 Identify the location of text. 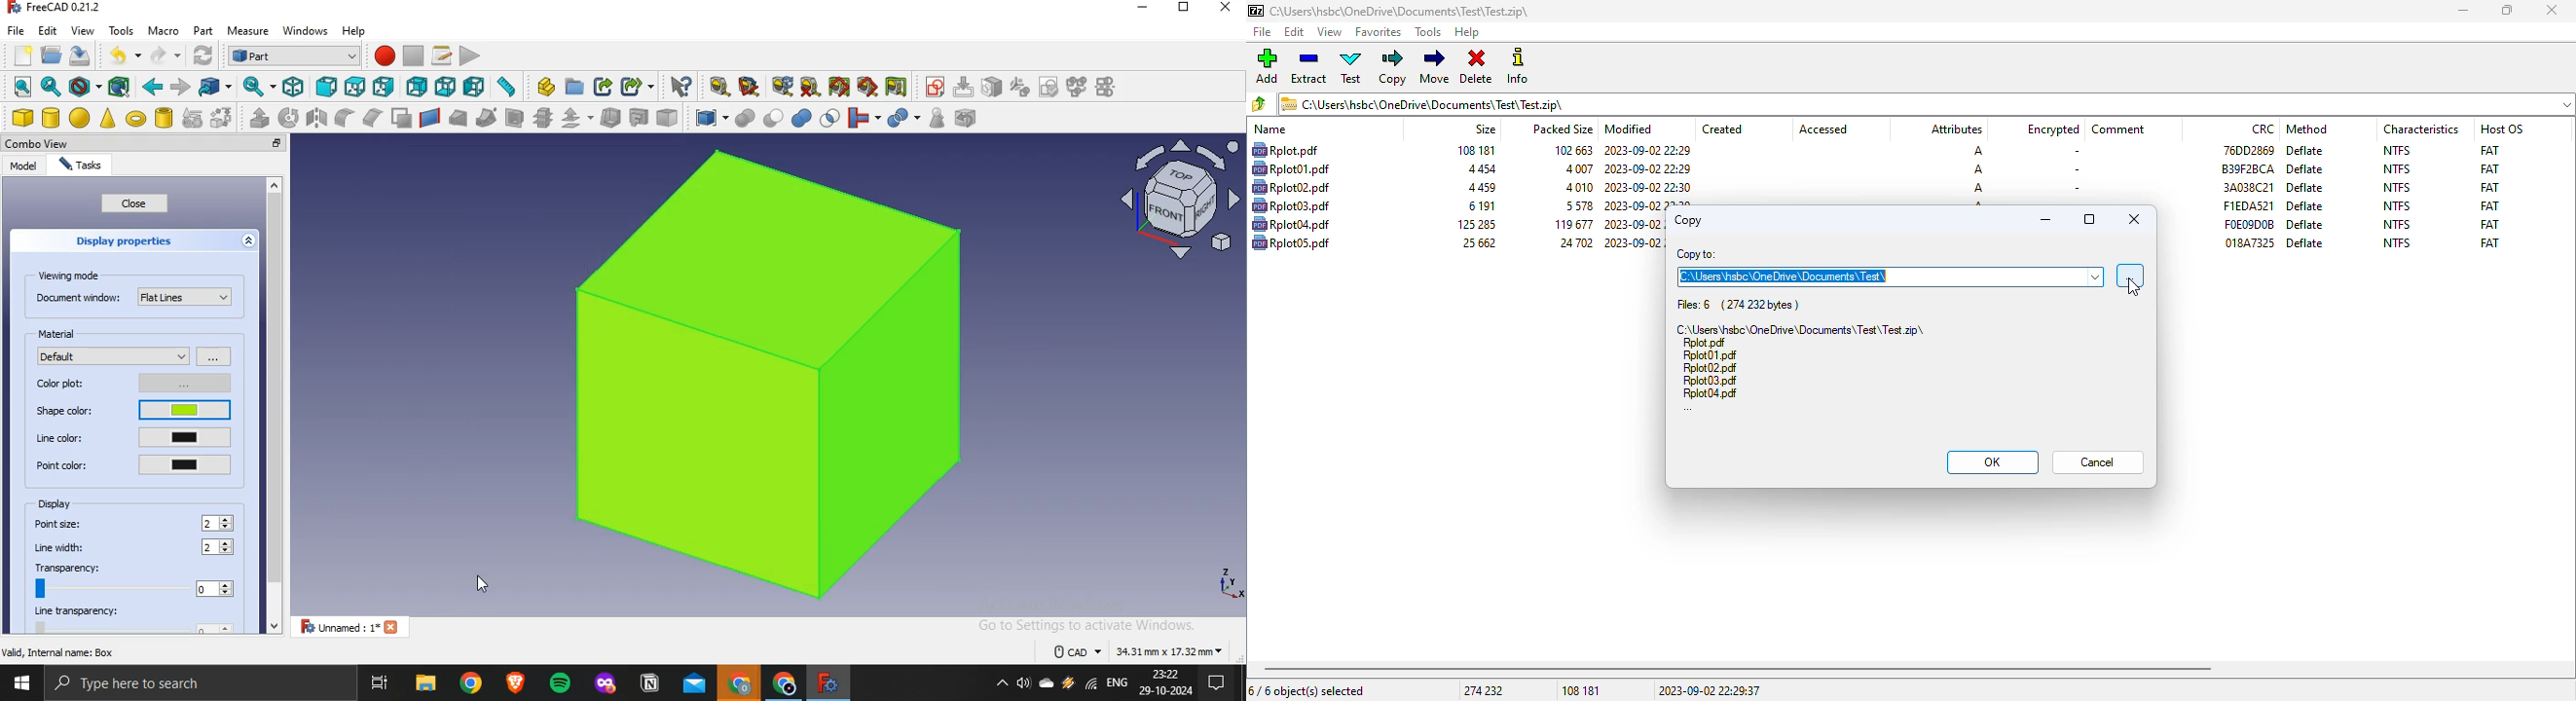
(58, 8).